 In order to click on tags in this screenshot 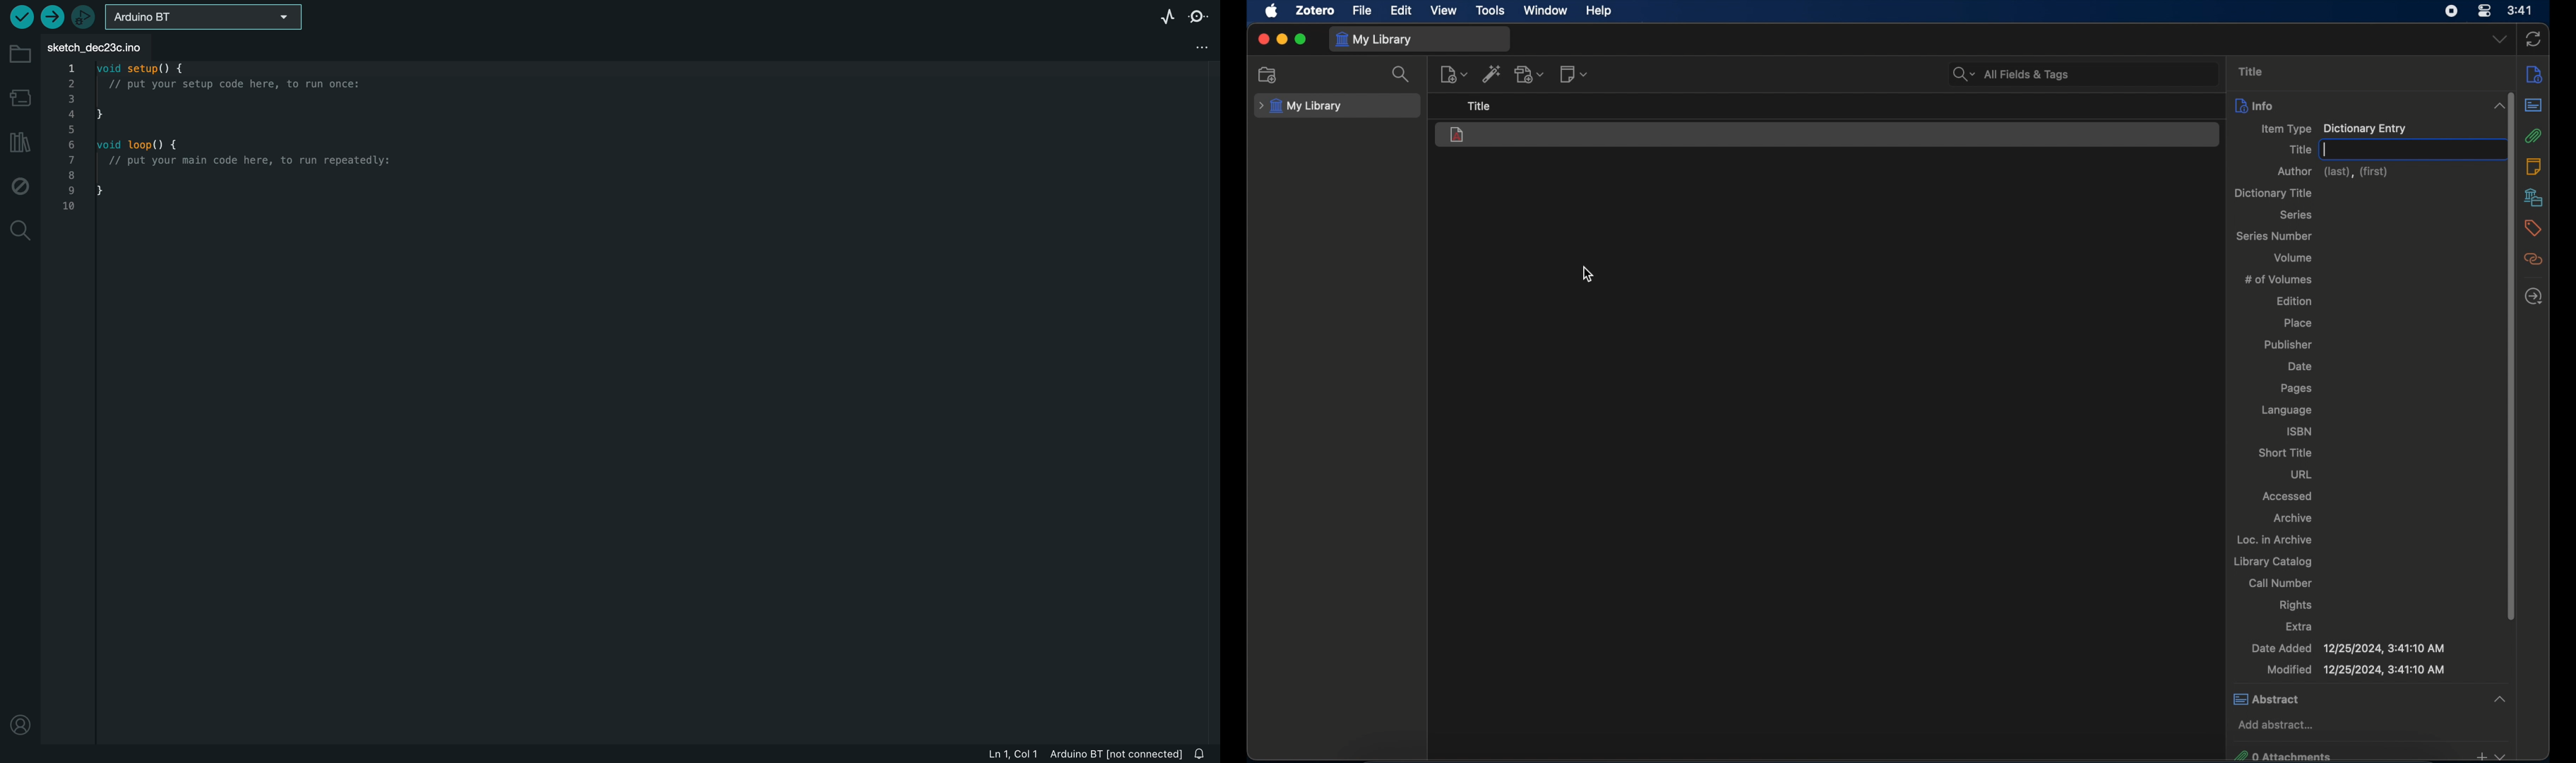, I will do `click(2534, 228)`.